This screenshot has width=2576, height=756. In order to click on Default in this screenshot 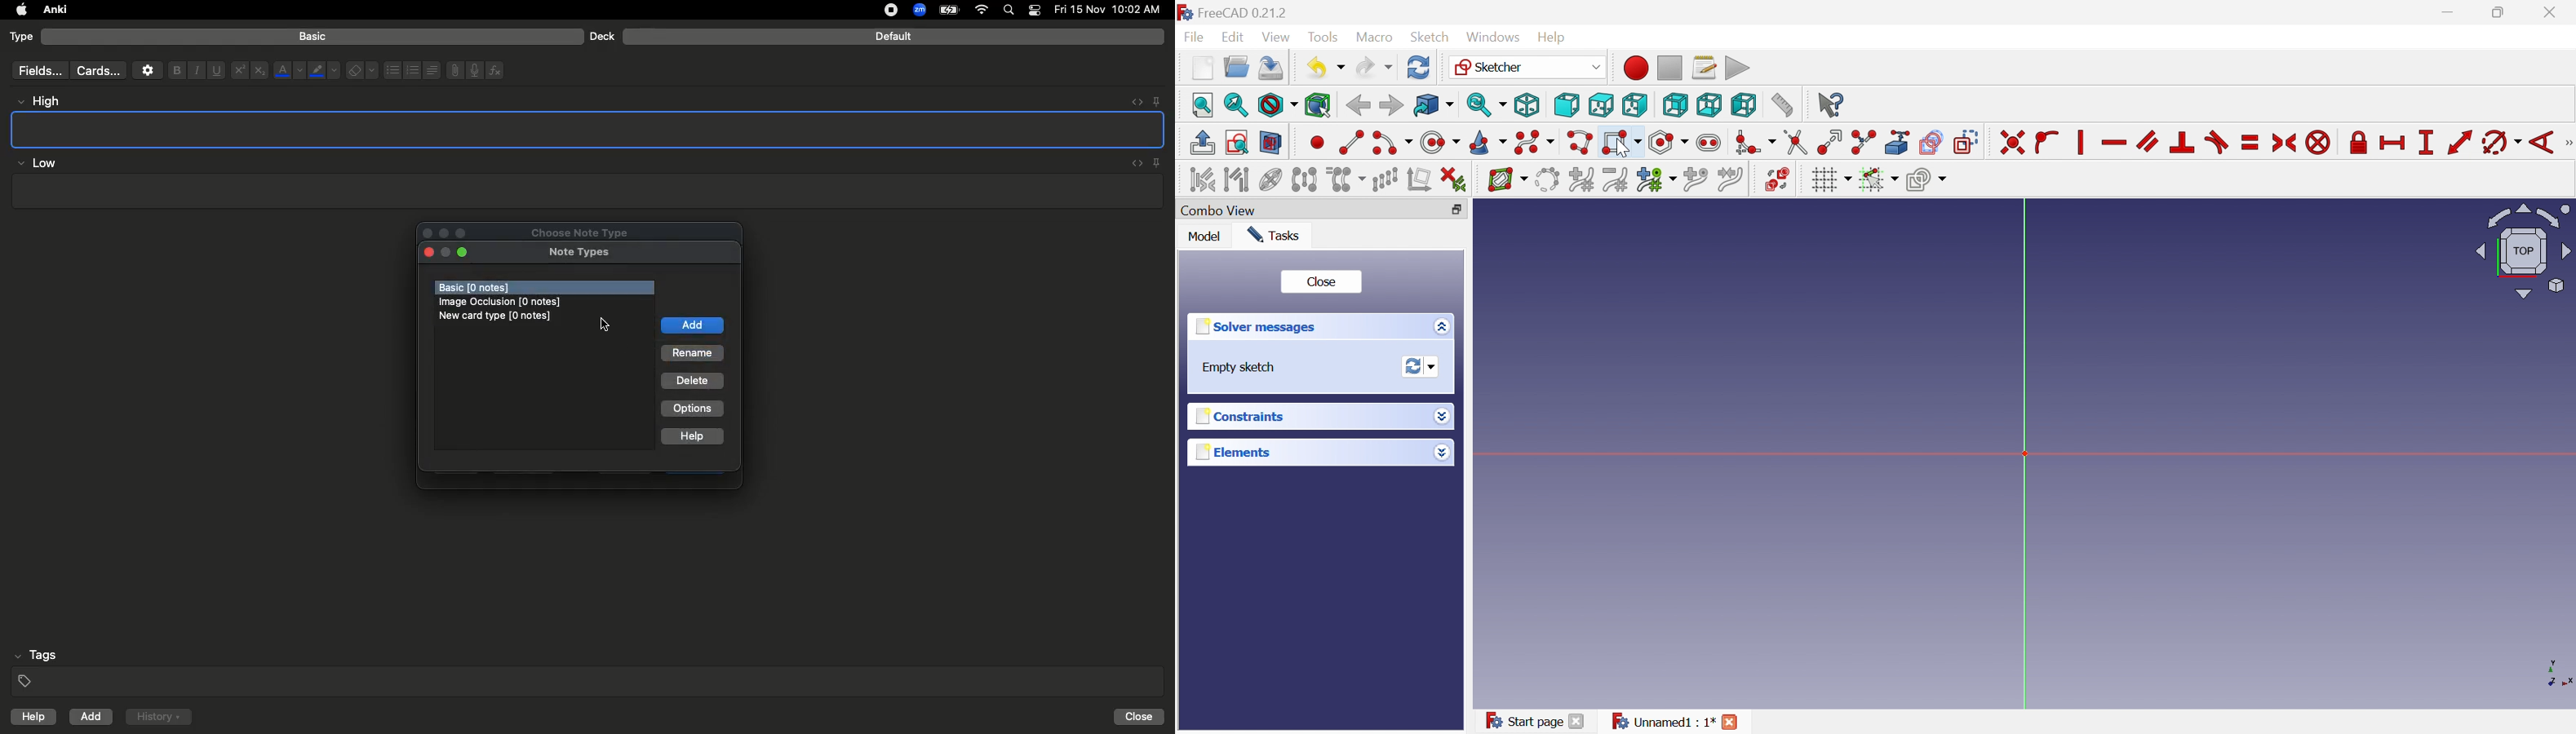, I will do `click(893, 37)`.